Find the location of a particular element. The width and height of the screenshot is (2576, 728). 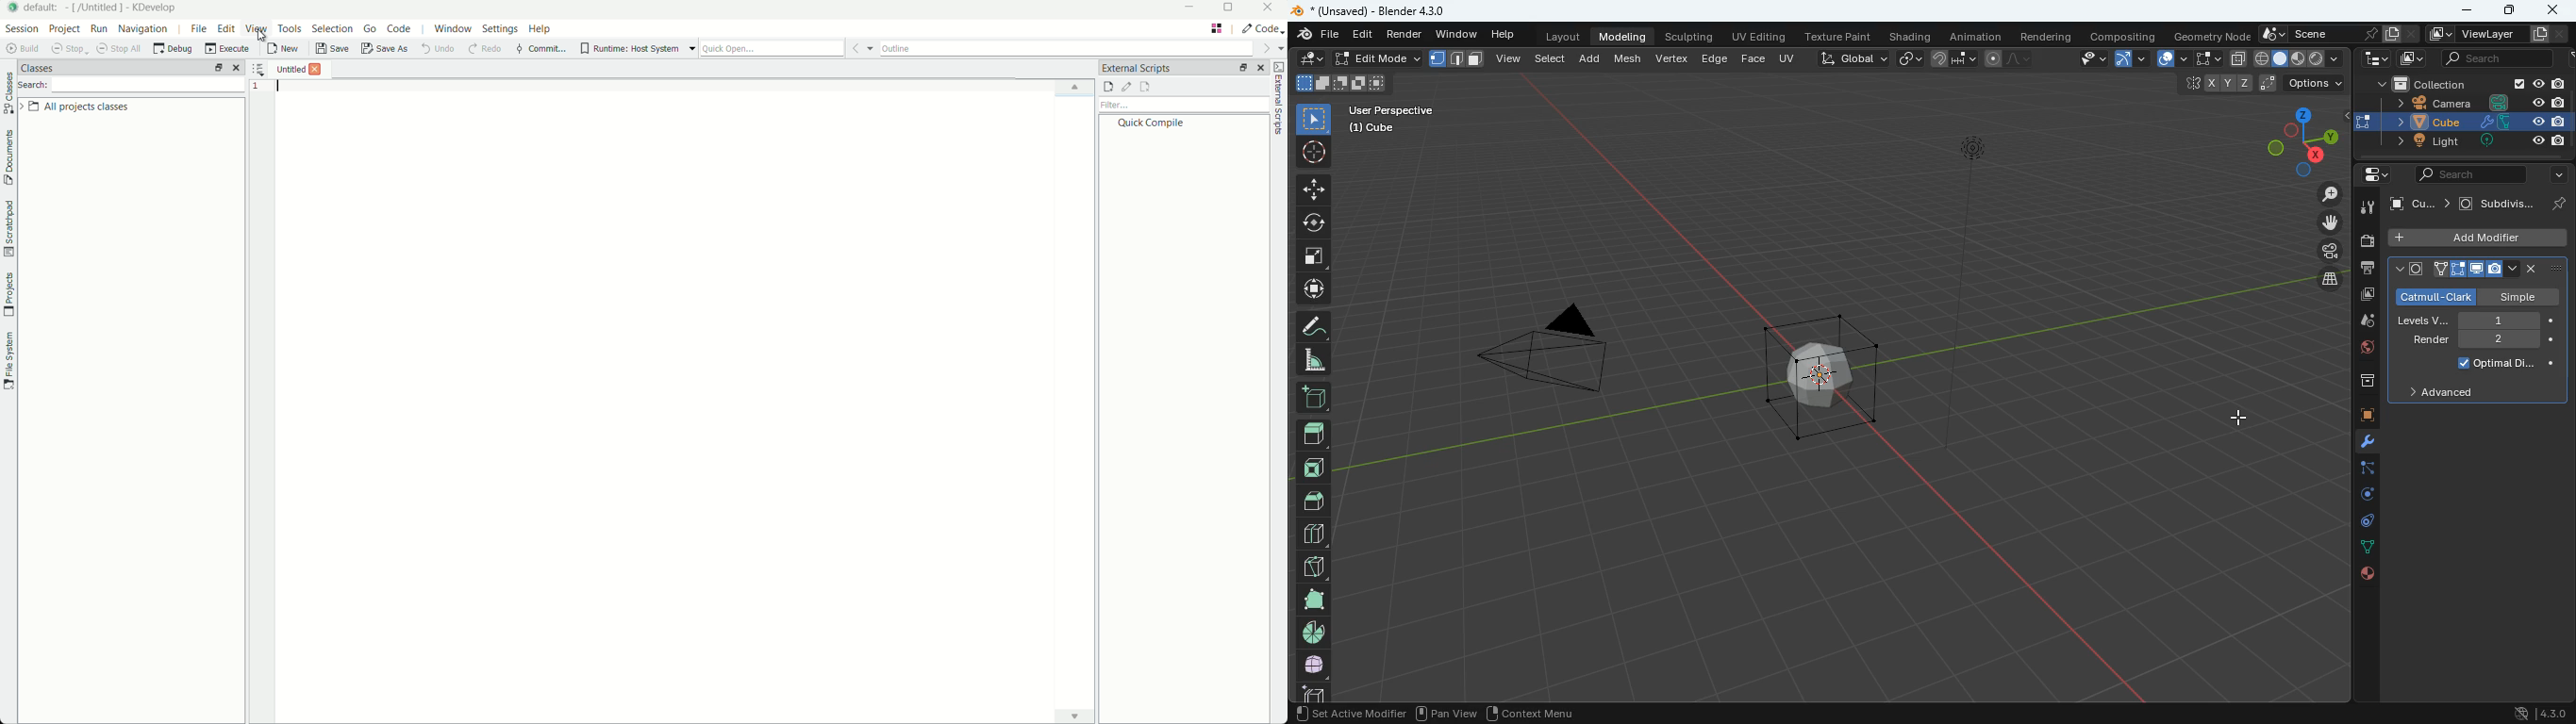

render is located at coordinates (1404, 35).